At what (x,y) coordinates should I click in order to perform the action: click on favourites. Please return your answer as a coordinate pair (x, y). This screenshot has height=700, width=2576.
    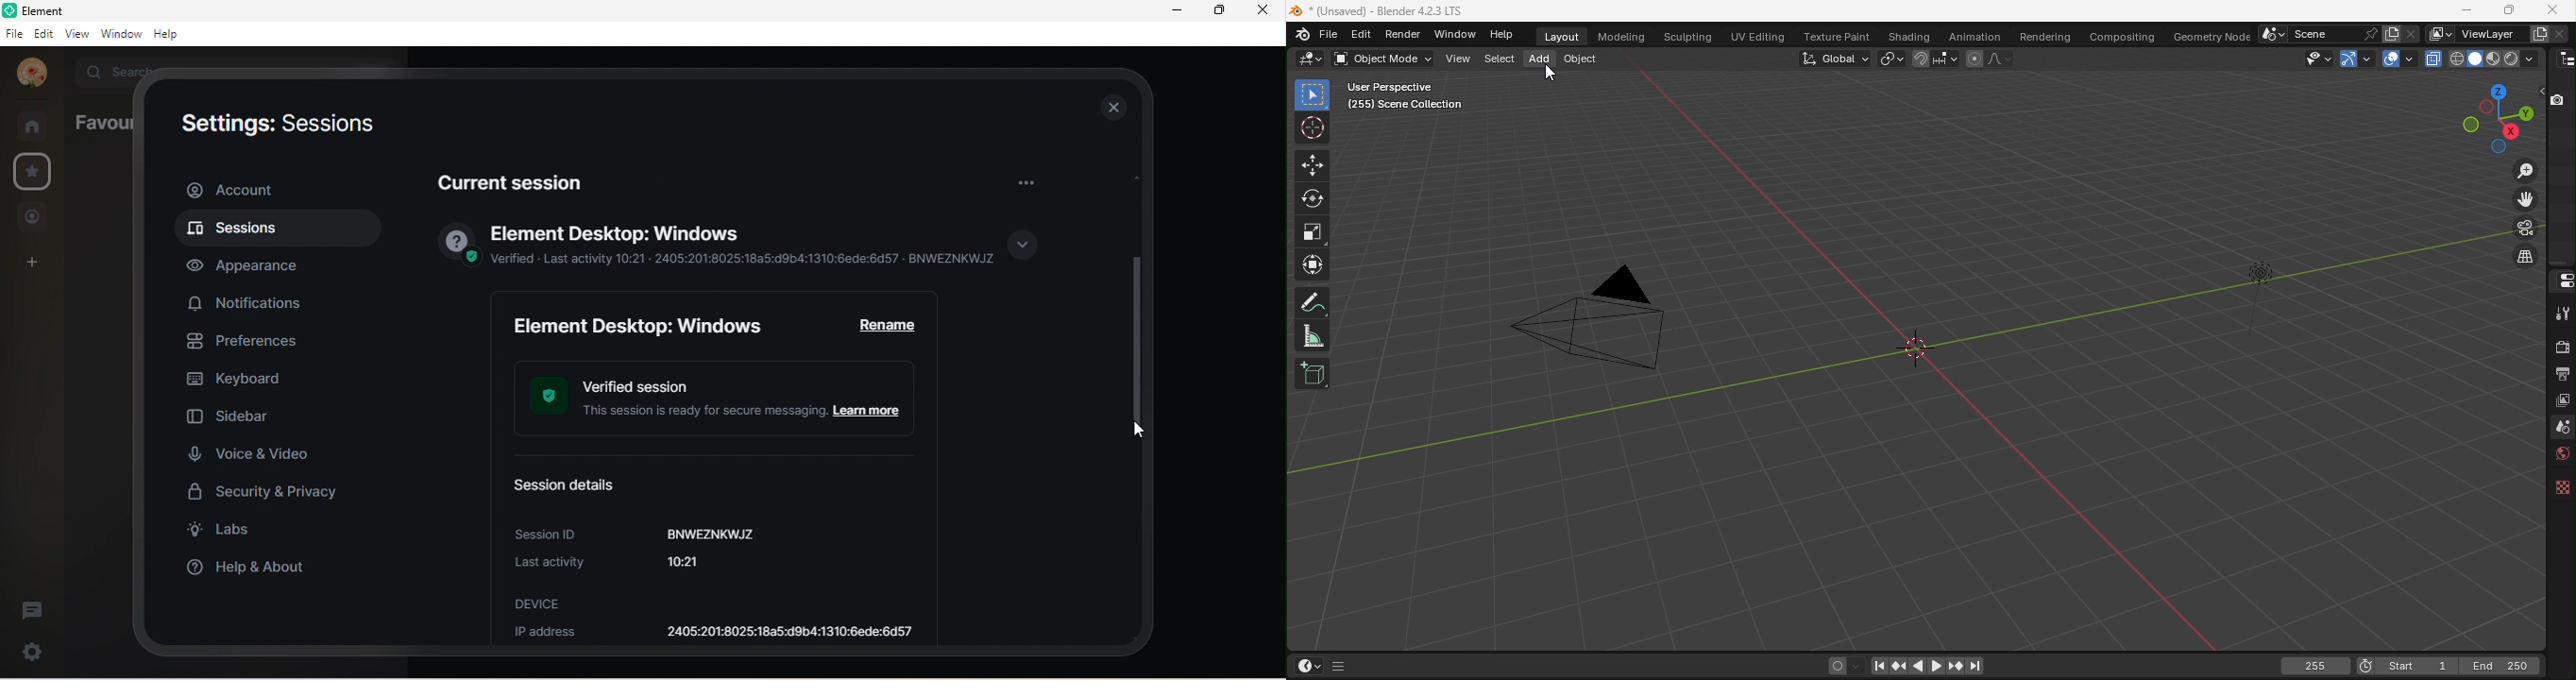
    Looking at the image, I should click on (100, 122).